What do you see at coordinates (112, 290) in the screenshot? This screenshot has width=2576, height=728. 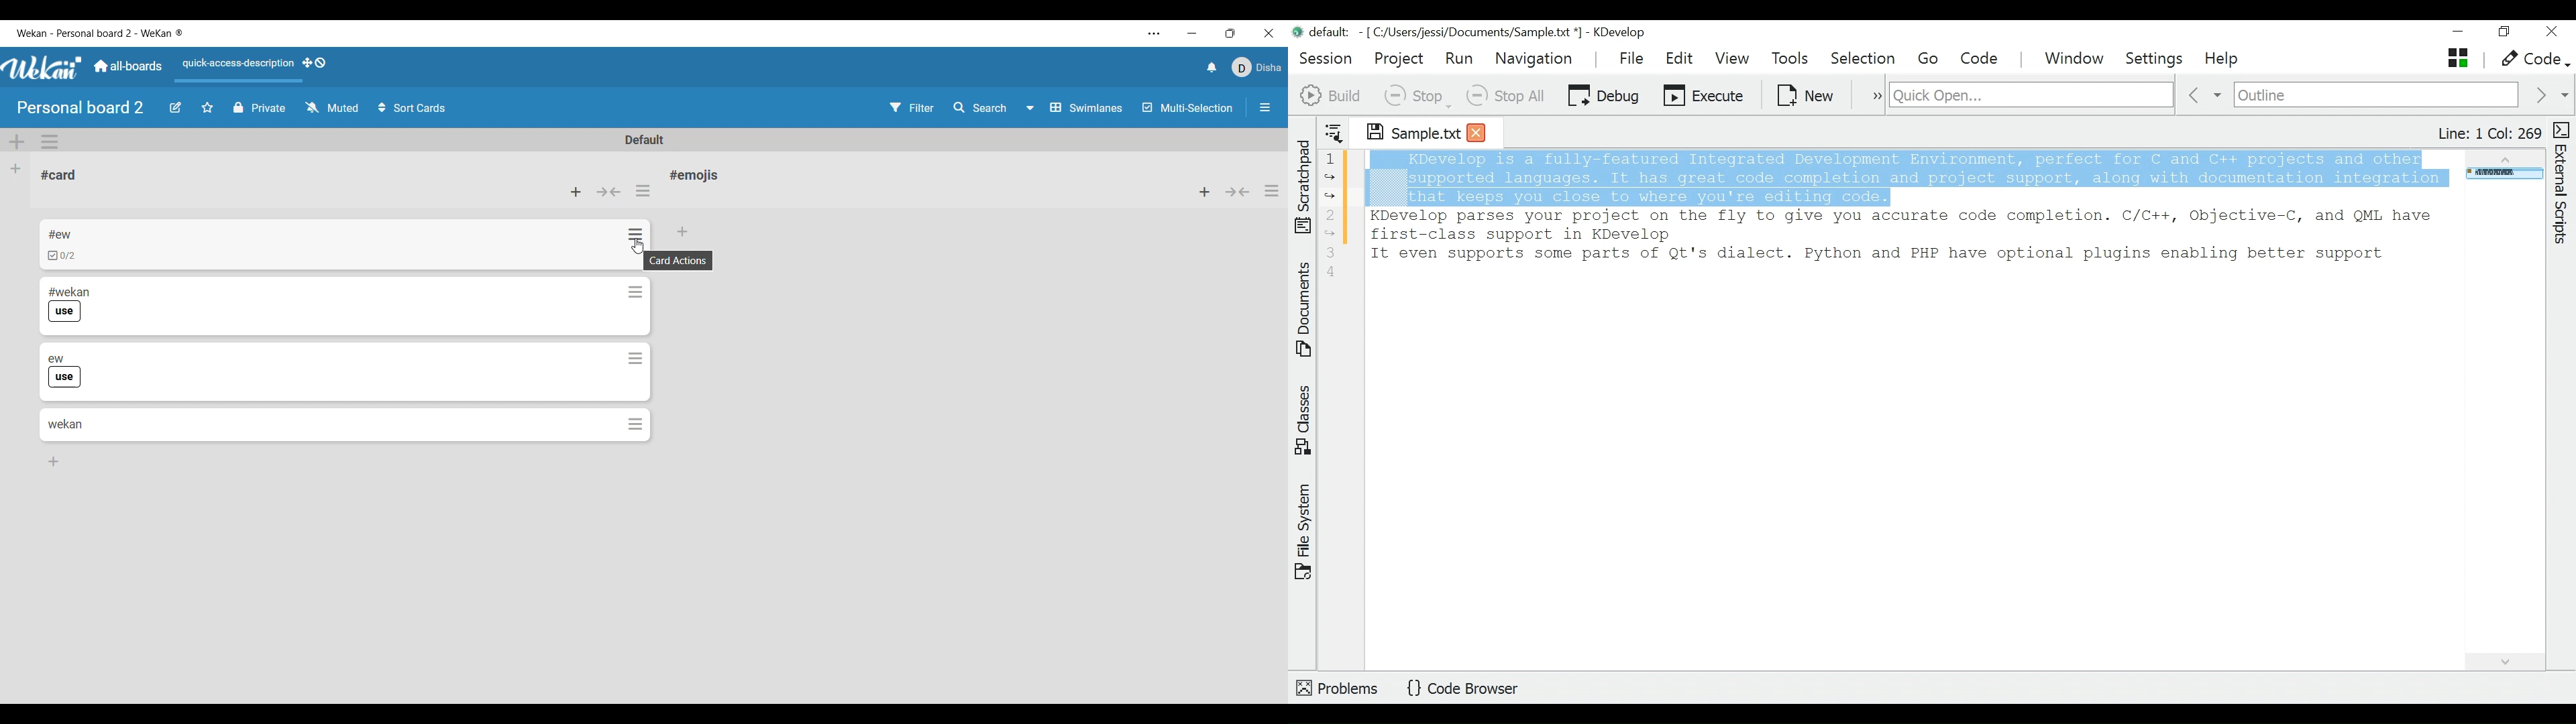 I see `Card 2` at bounding box center [112, 290].